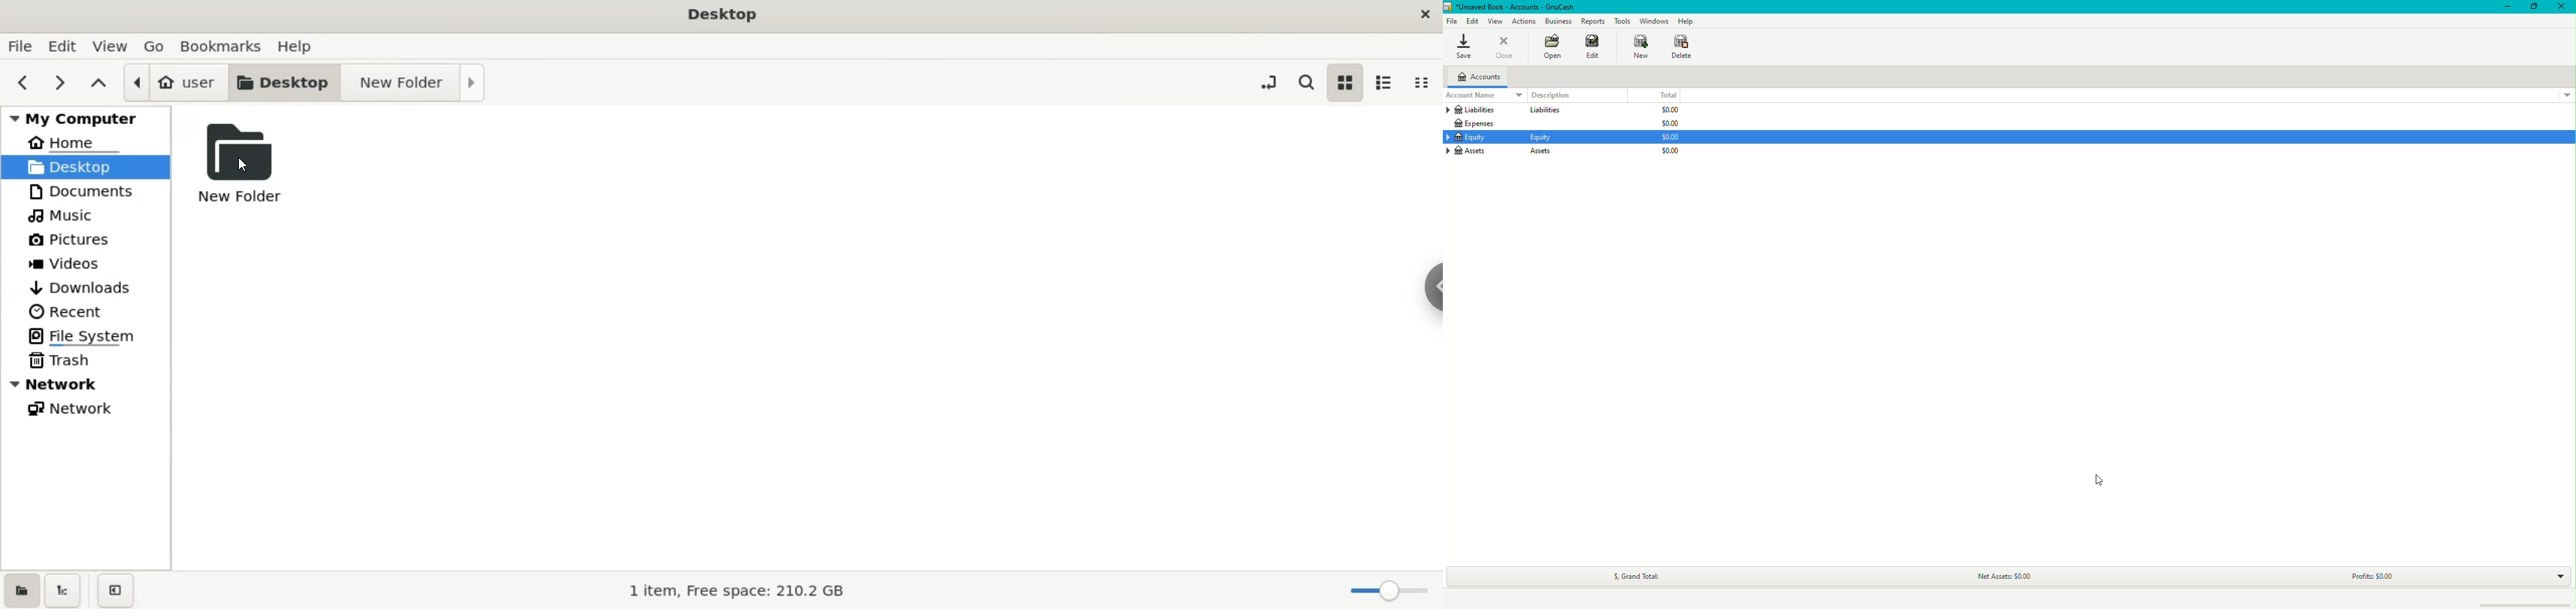 The width and height of the screenshot is (2576, 616). Describe the element at coordinates (1479, 77) in the screenshot. I see `Accounts` at that location.